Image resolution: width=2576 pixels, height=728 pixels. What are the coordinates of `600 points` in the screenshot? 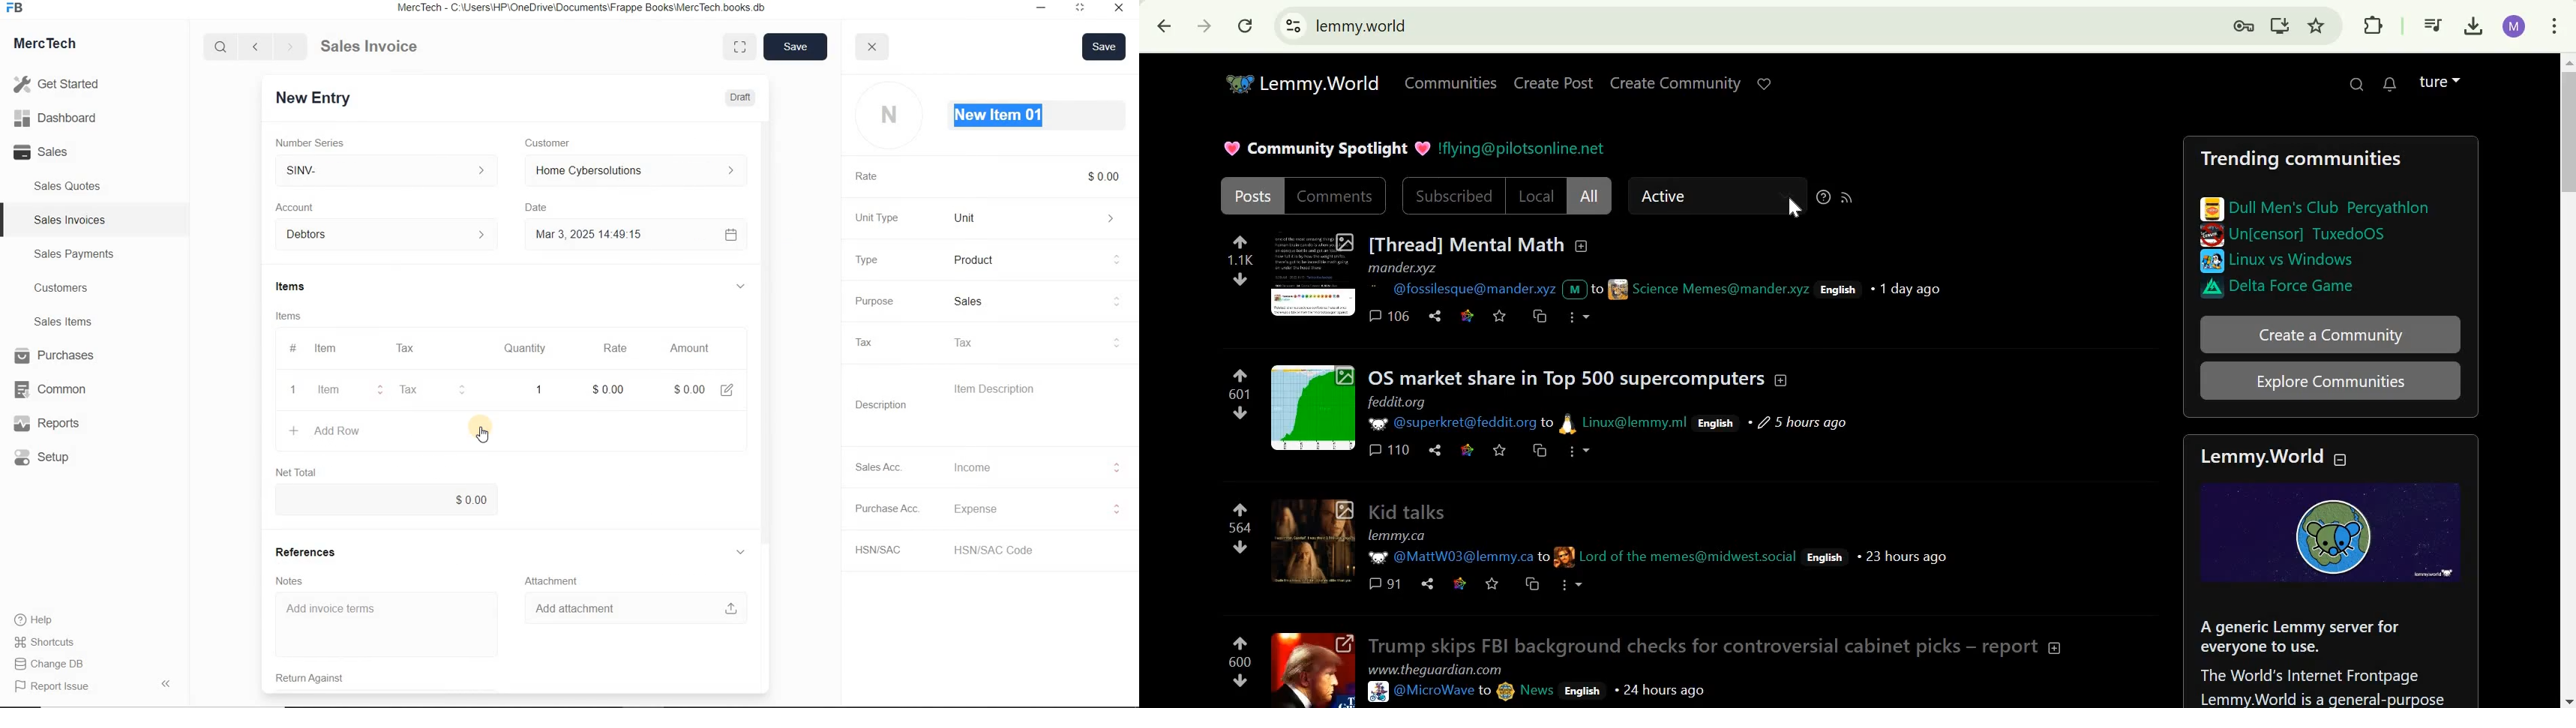 It's located at (1238, 661).